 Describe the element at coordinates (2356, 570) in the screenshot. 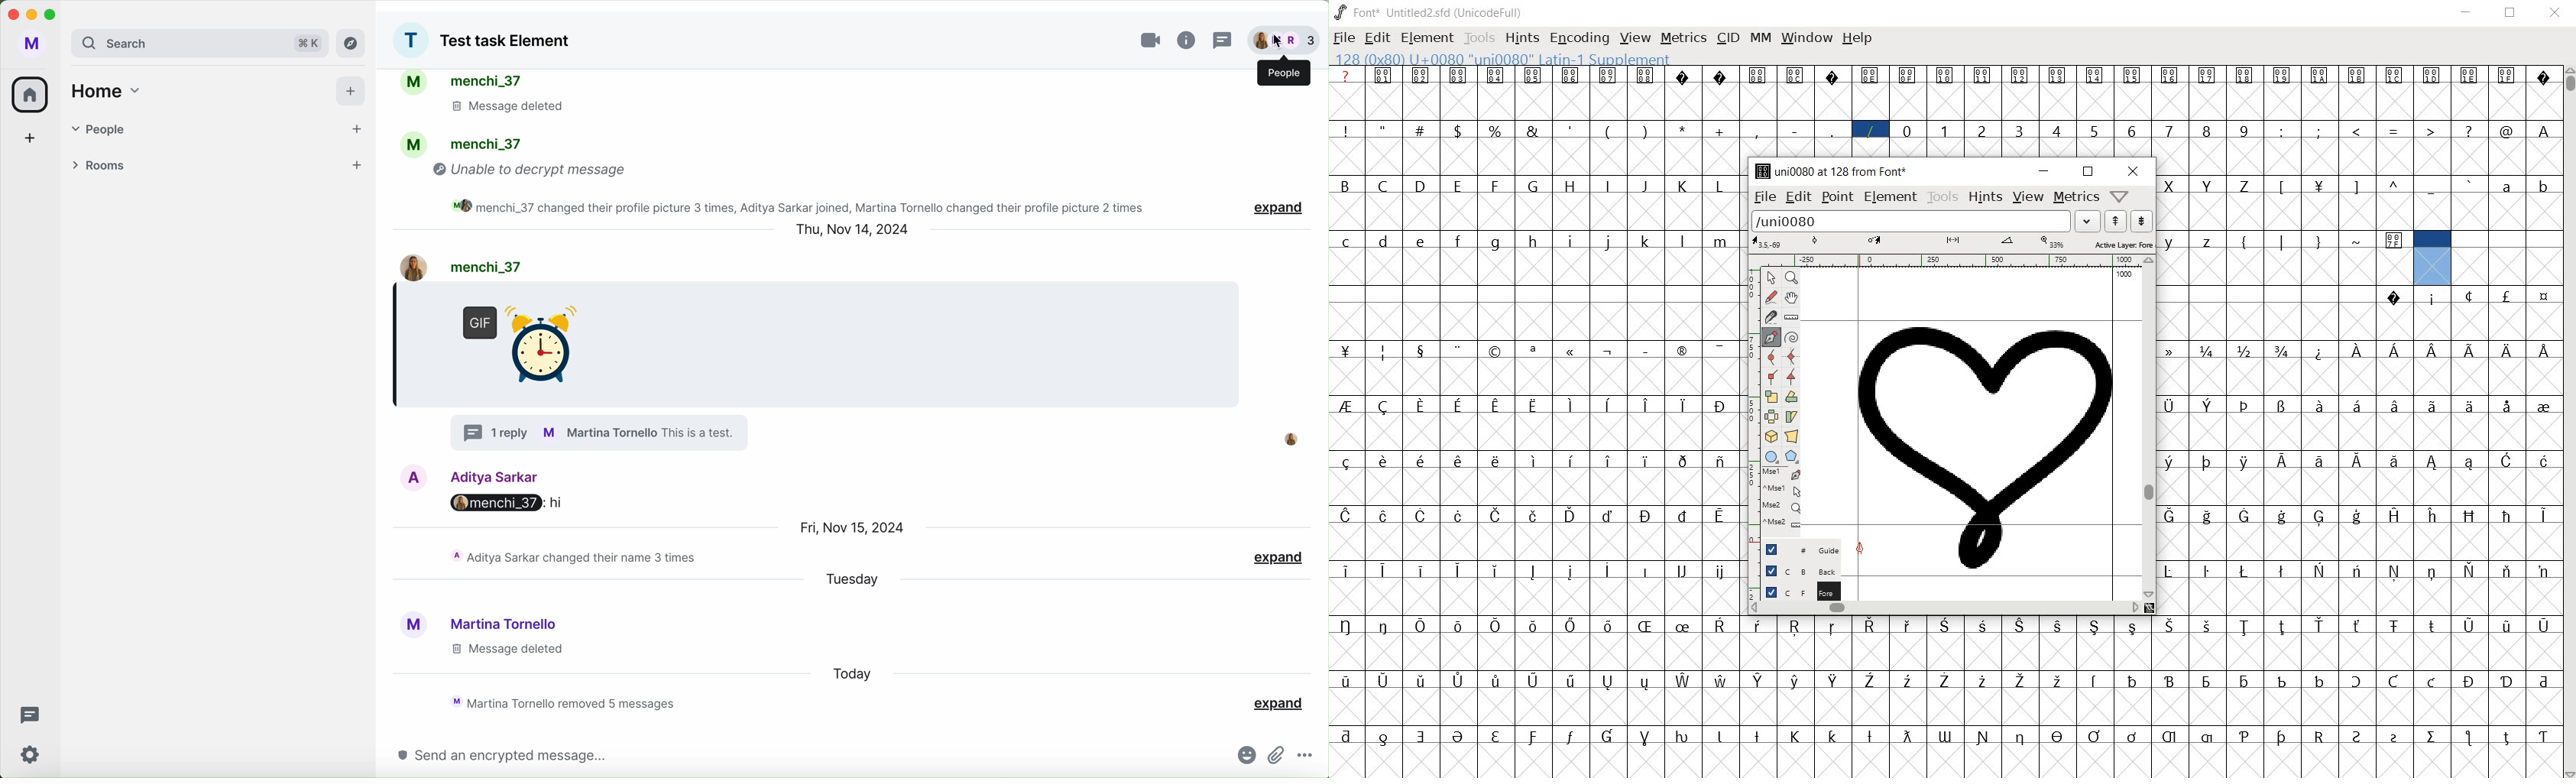

I see `glyph` at that location.